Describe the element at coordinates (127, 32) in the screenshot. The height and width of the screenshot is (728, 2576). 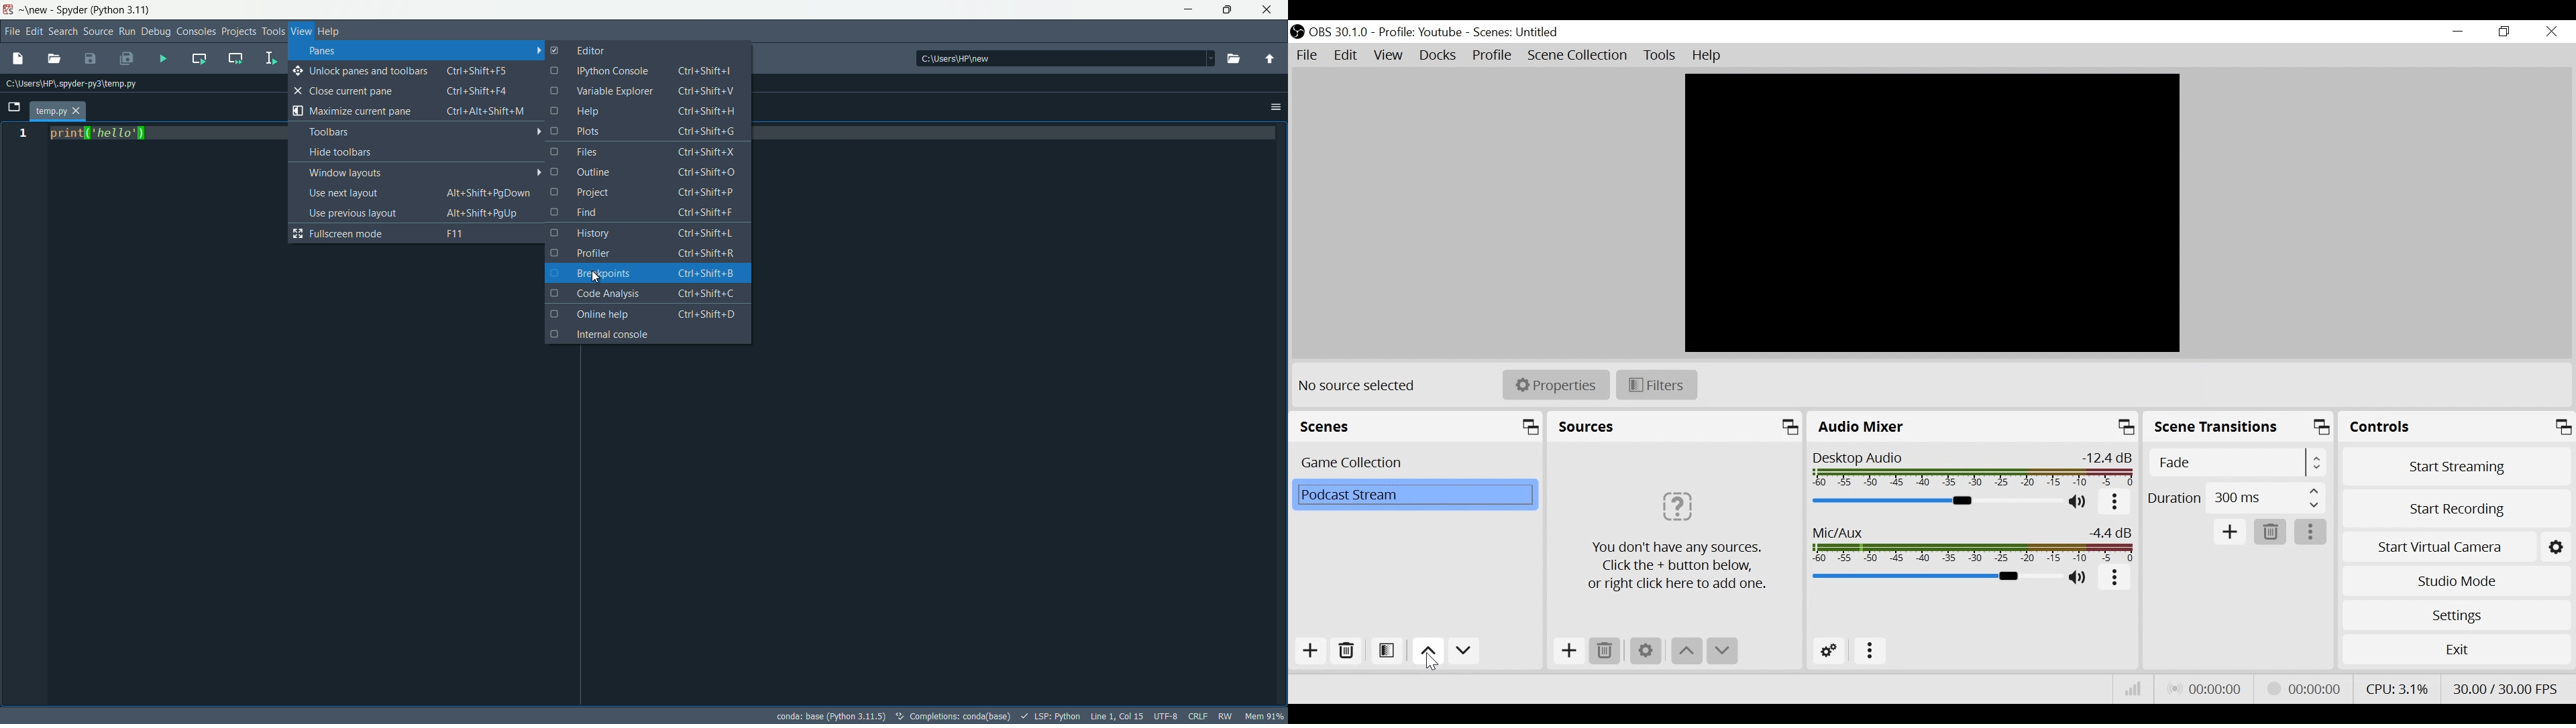
I see `run menu` at that location.